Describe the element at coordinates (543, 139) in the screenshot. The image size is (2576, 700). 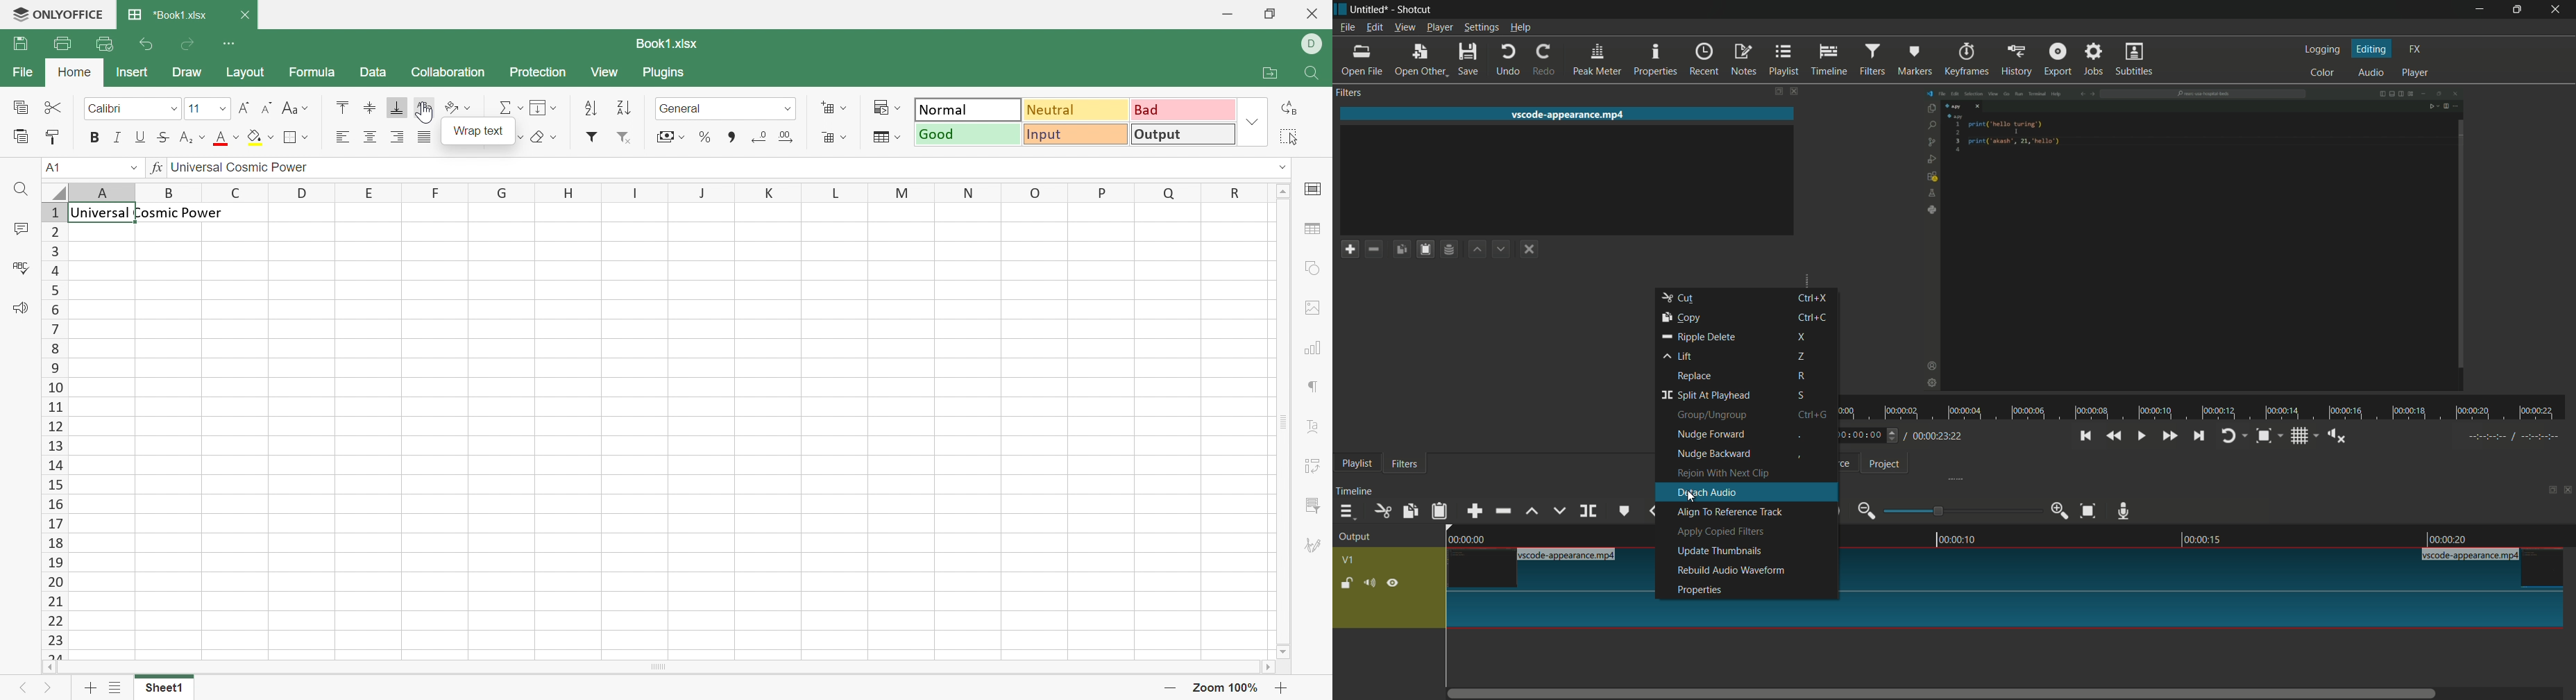
I see `Clear` at that location.